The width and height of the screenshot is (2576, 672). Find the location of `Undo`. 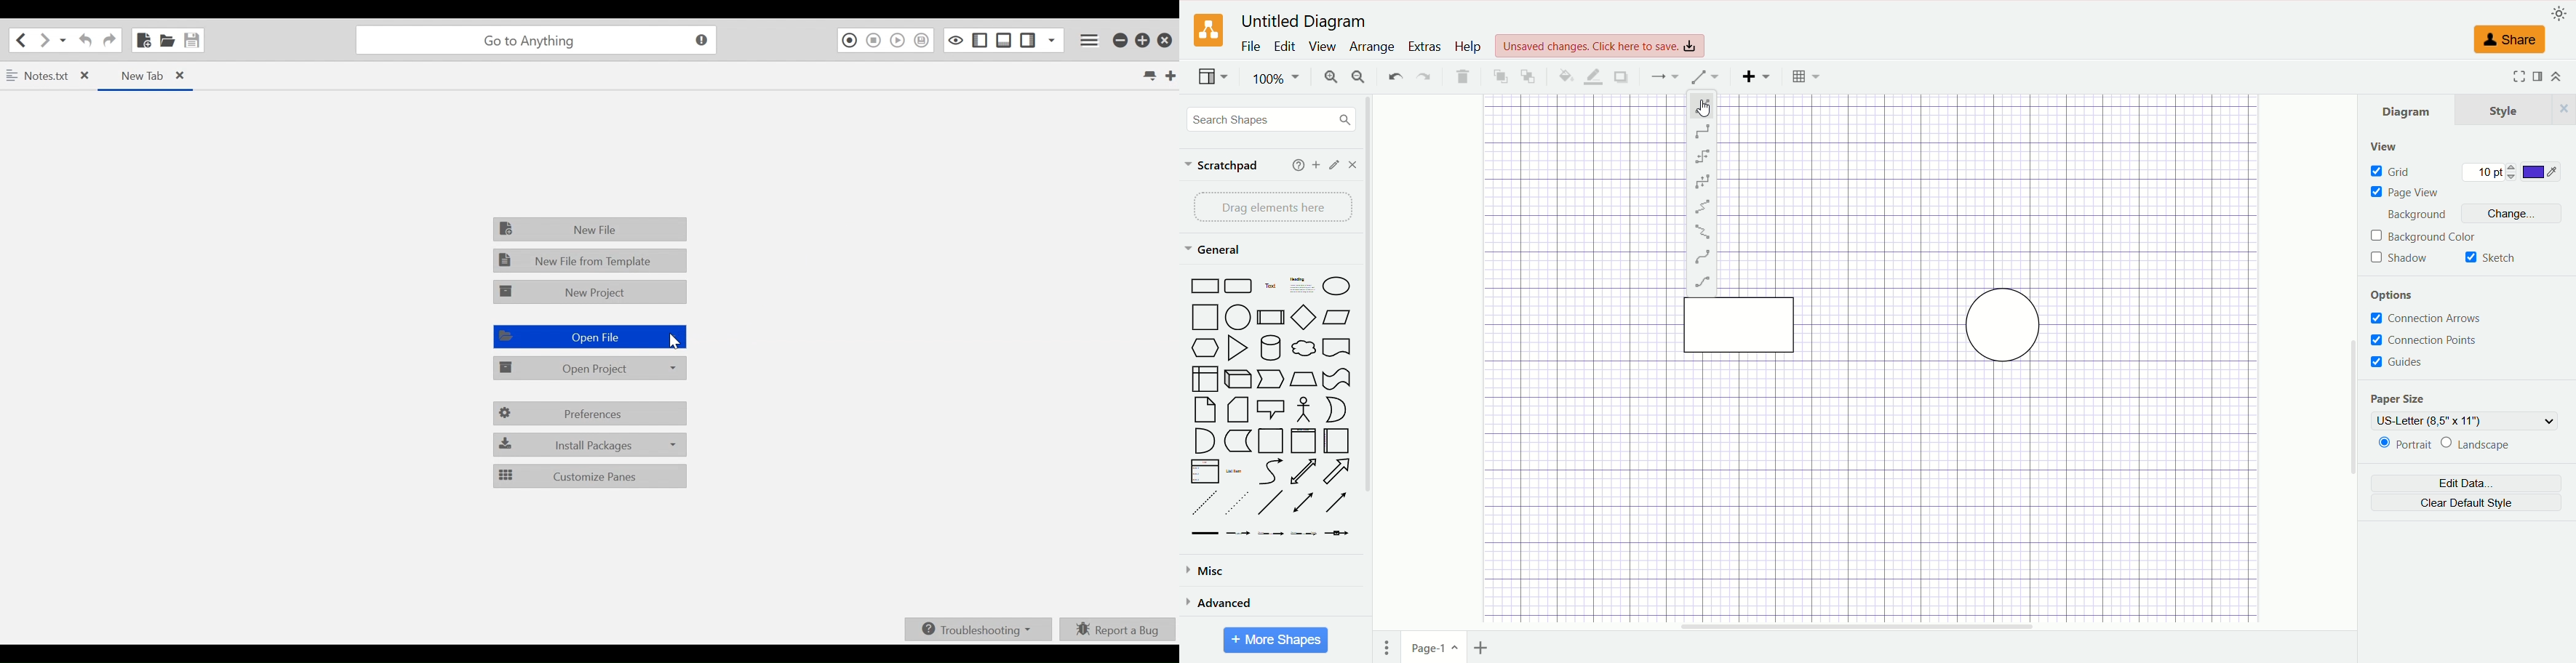

Undo is located at coordinates (86, 40).